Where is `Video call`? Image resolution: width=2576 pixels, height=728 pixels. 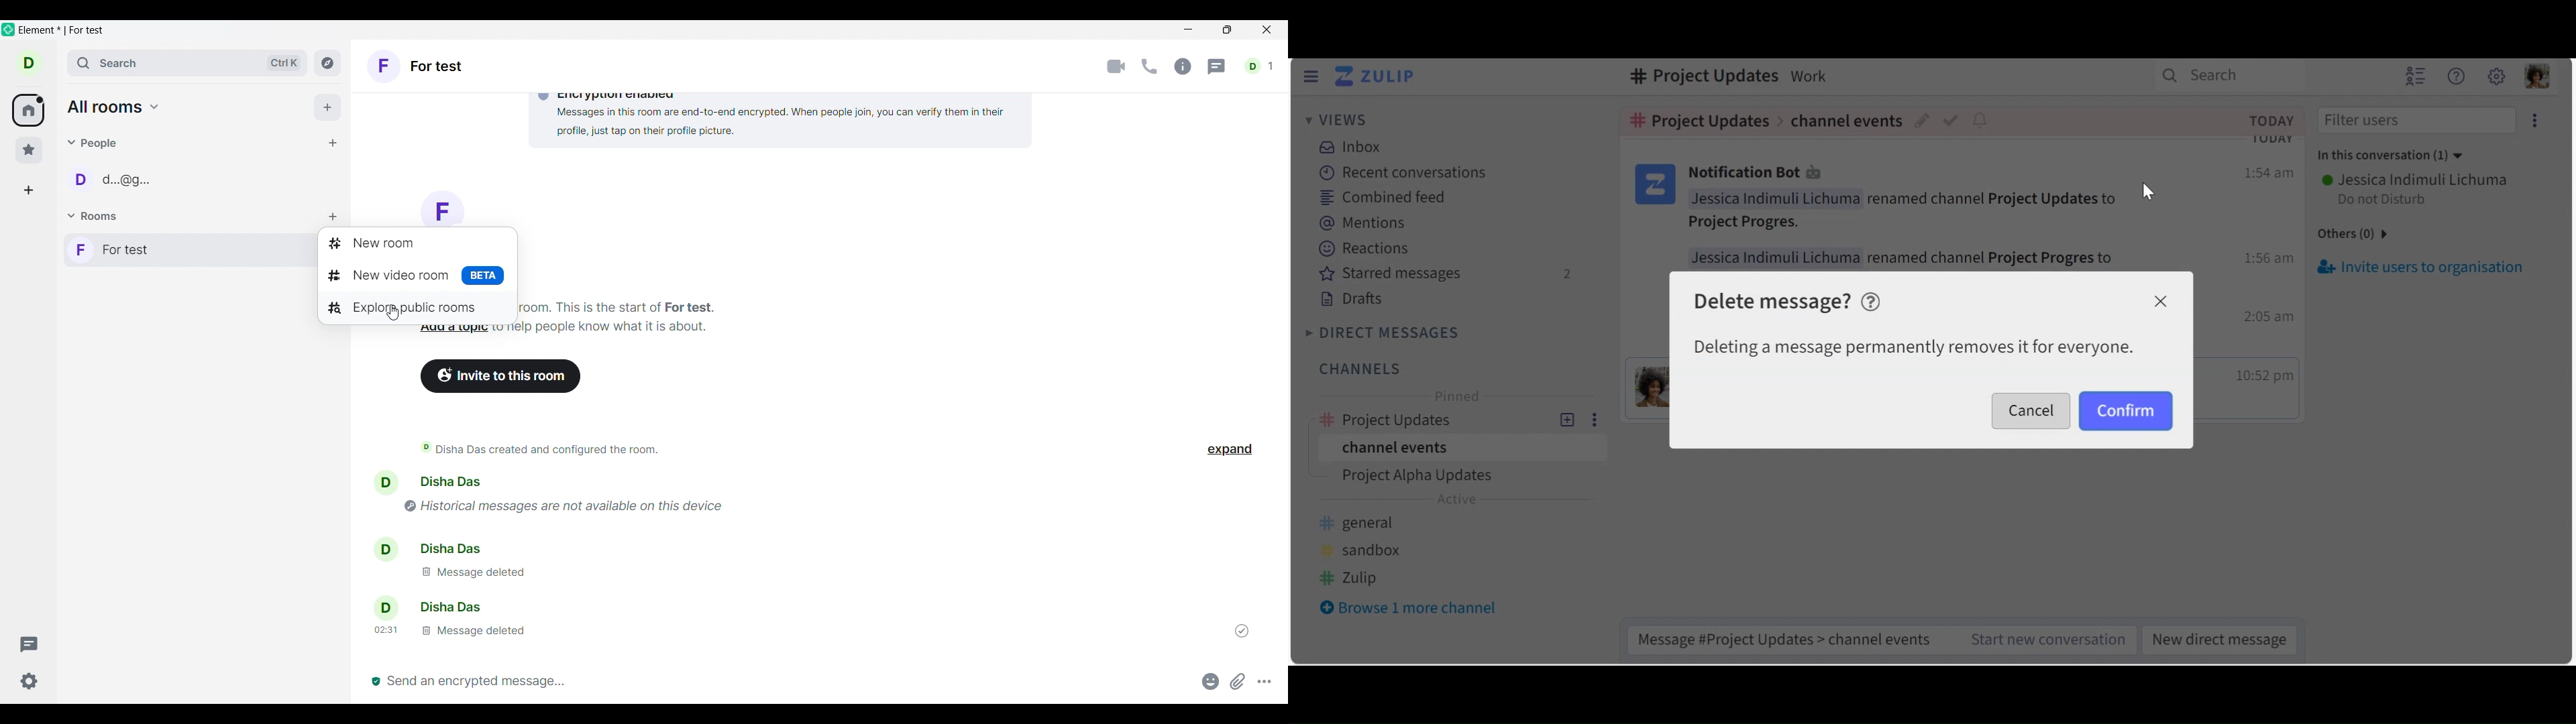
Video call is located at coordinates (1116, 66).